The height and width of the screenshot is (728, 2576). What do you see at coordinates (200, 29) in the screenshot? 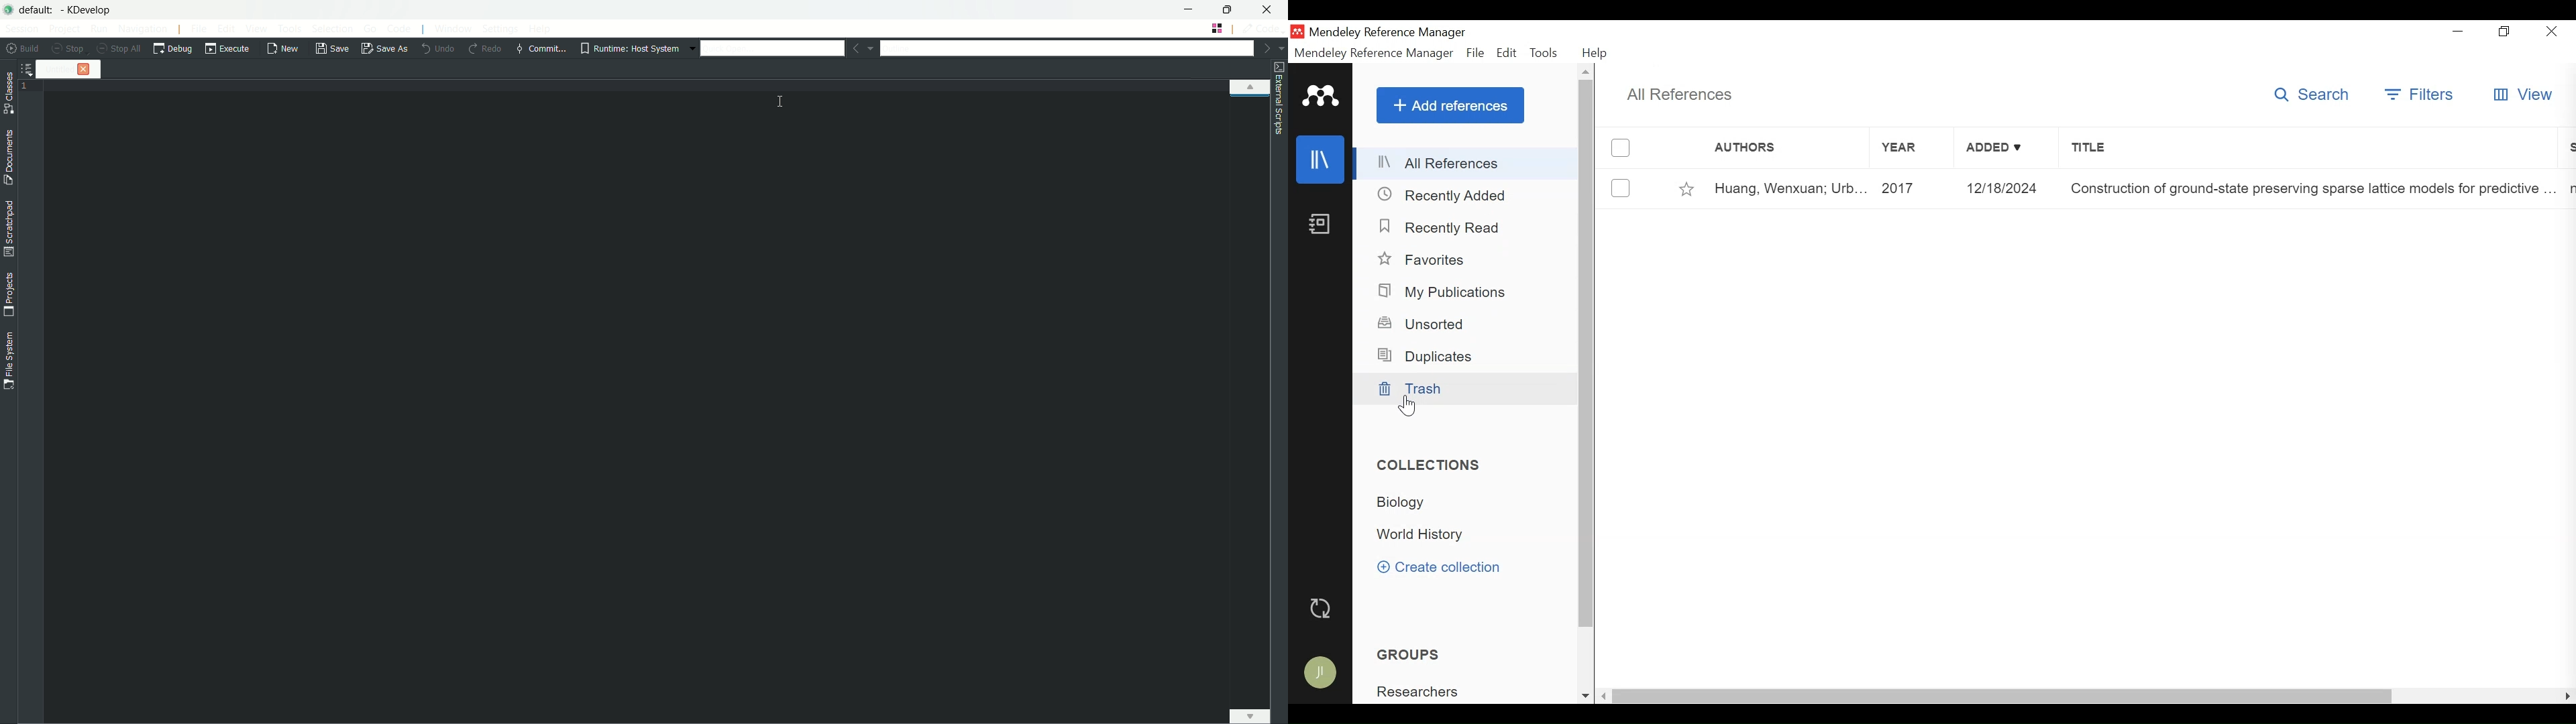
I see `file` at bounding box center [200, 29].